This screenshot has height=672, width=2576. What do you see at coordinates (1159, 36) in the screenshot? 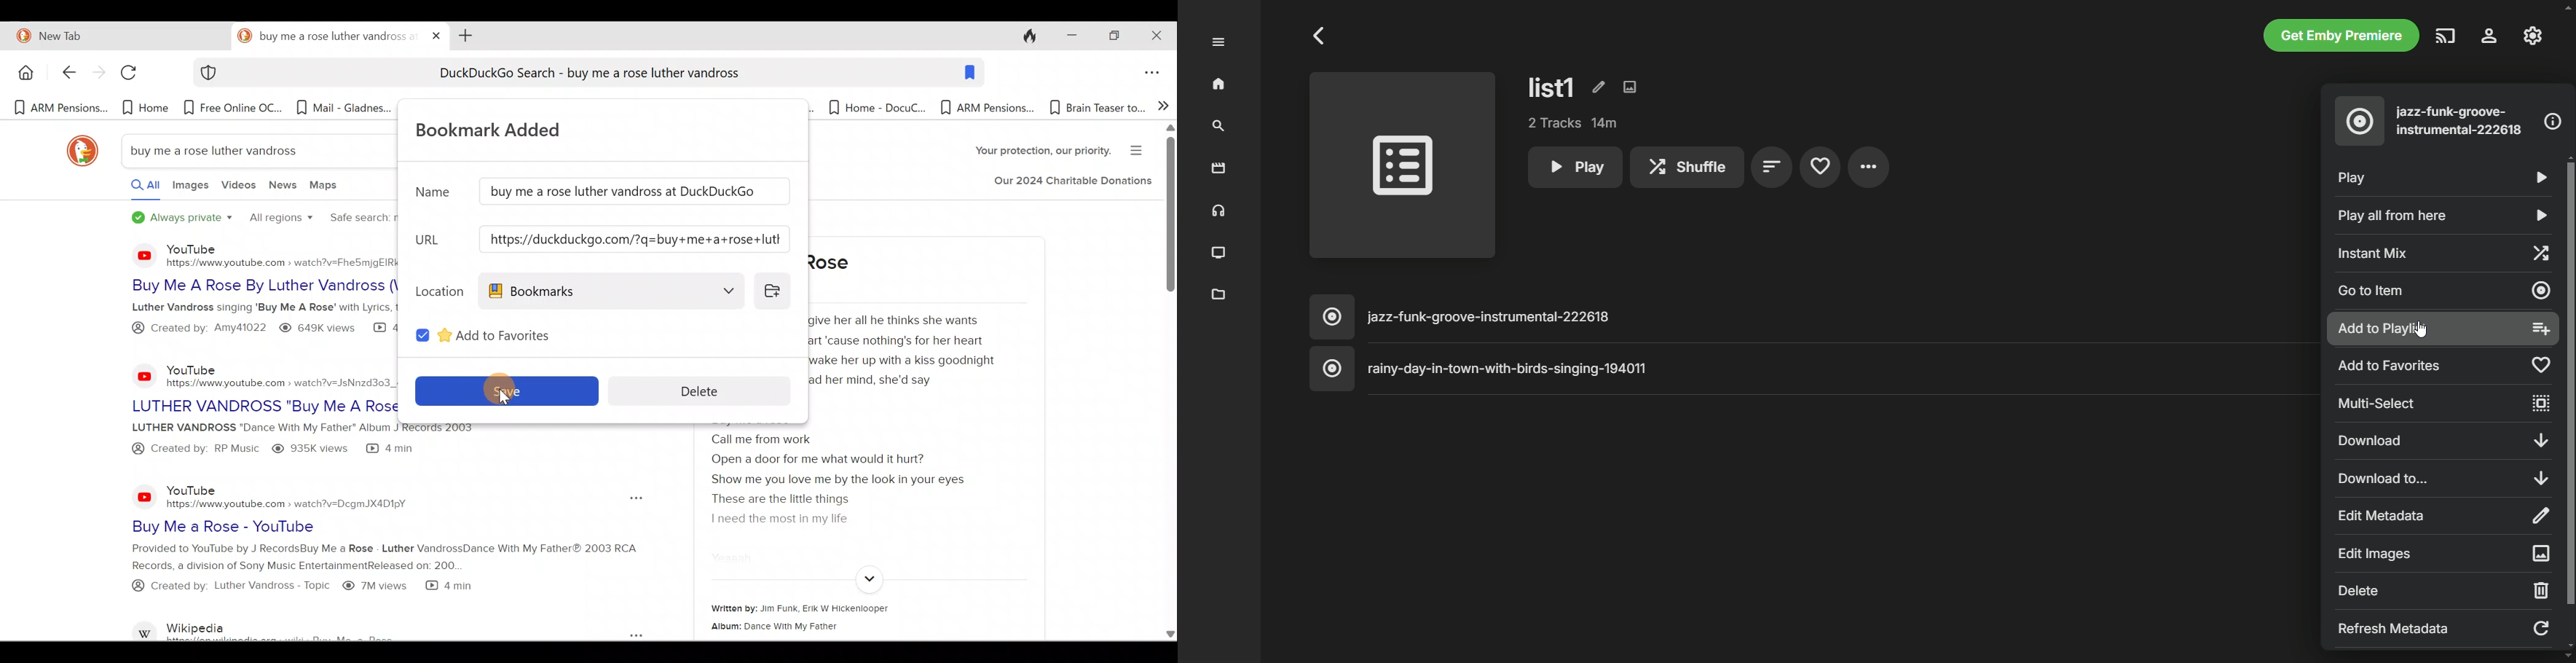
I see `Close window` at bounding box center [1159, 36].